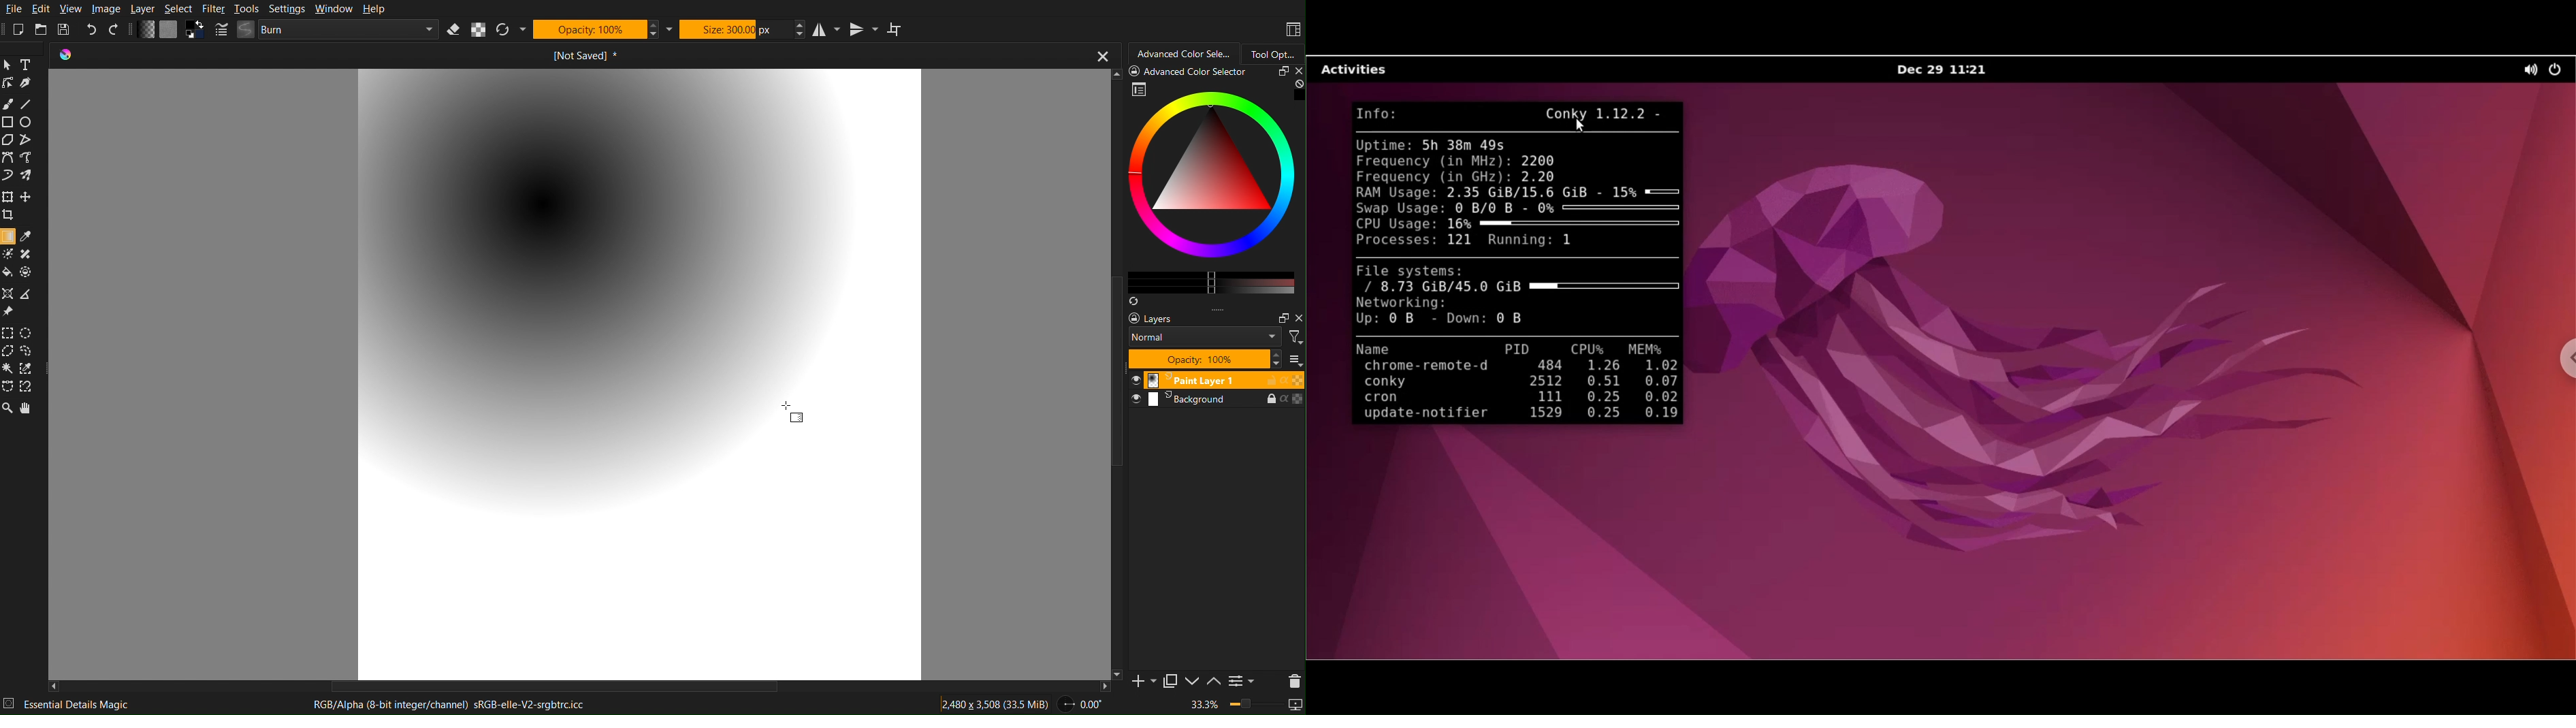 The image size is (2576, 728). I want to click on Erase, so click(455, 29).